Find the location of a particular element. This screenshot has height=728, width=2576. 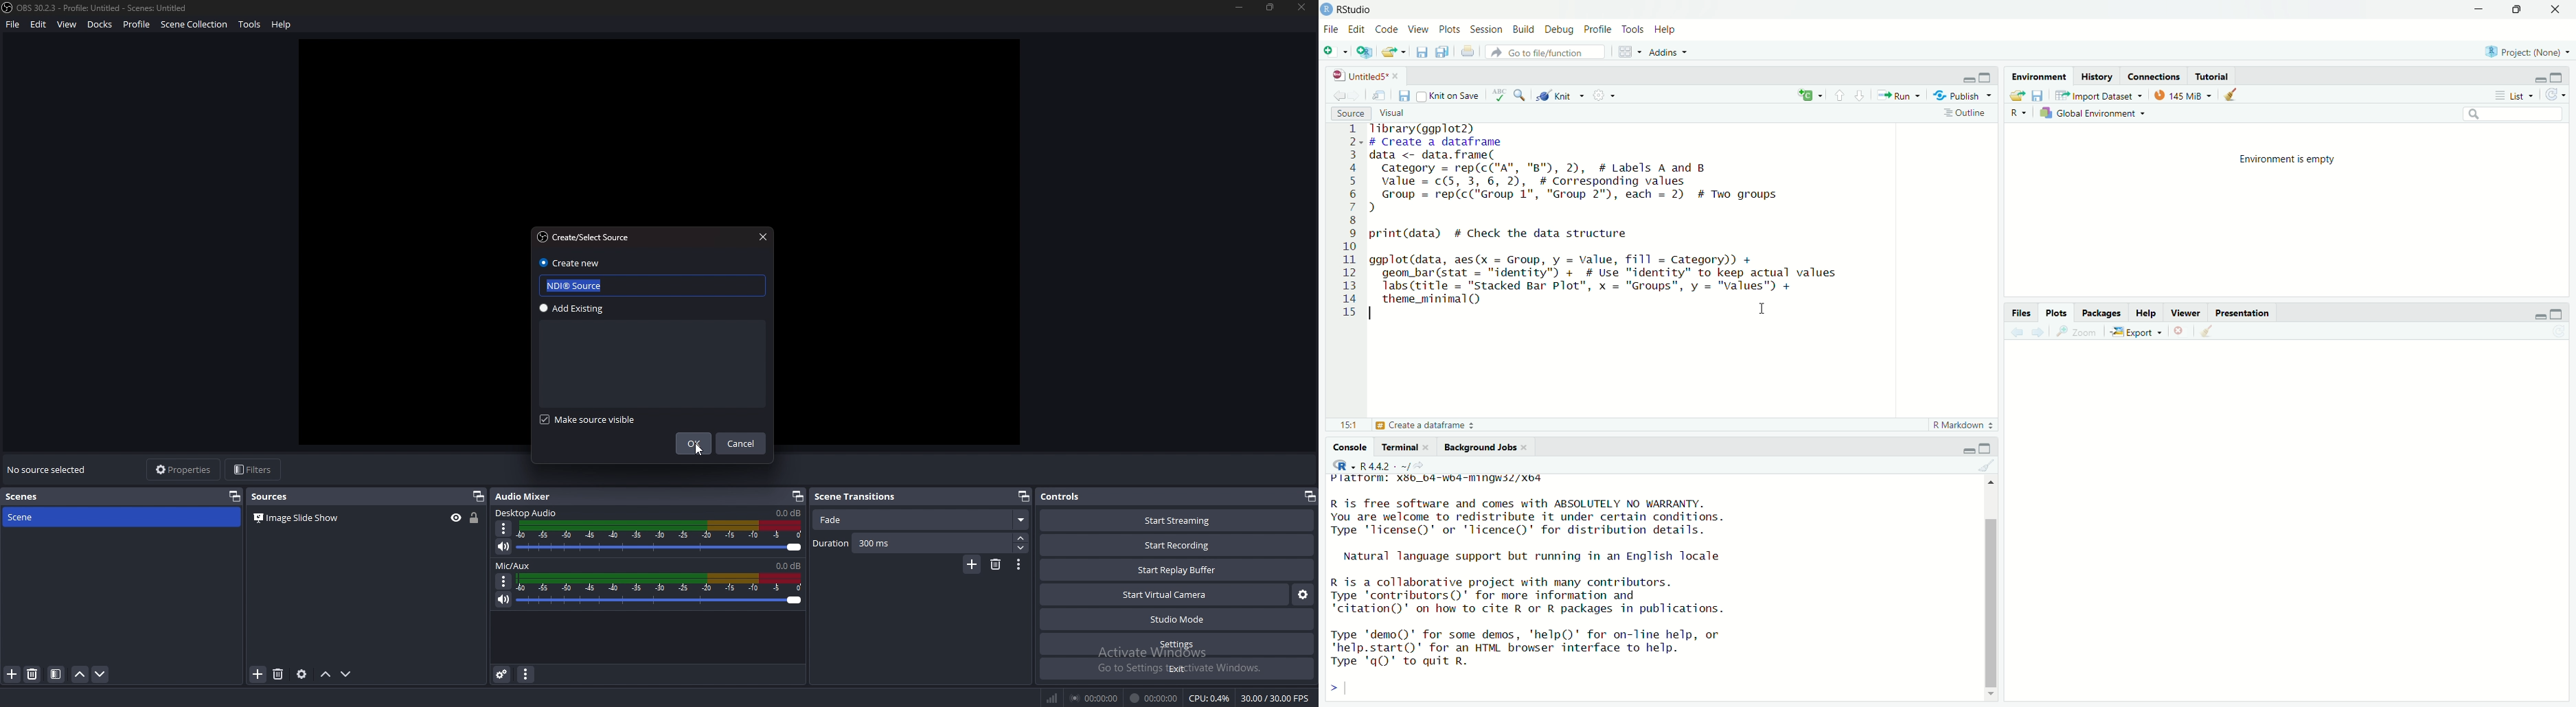

Publish is located at coordinates (1962, 94).